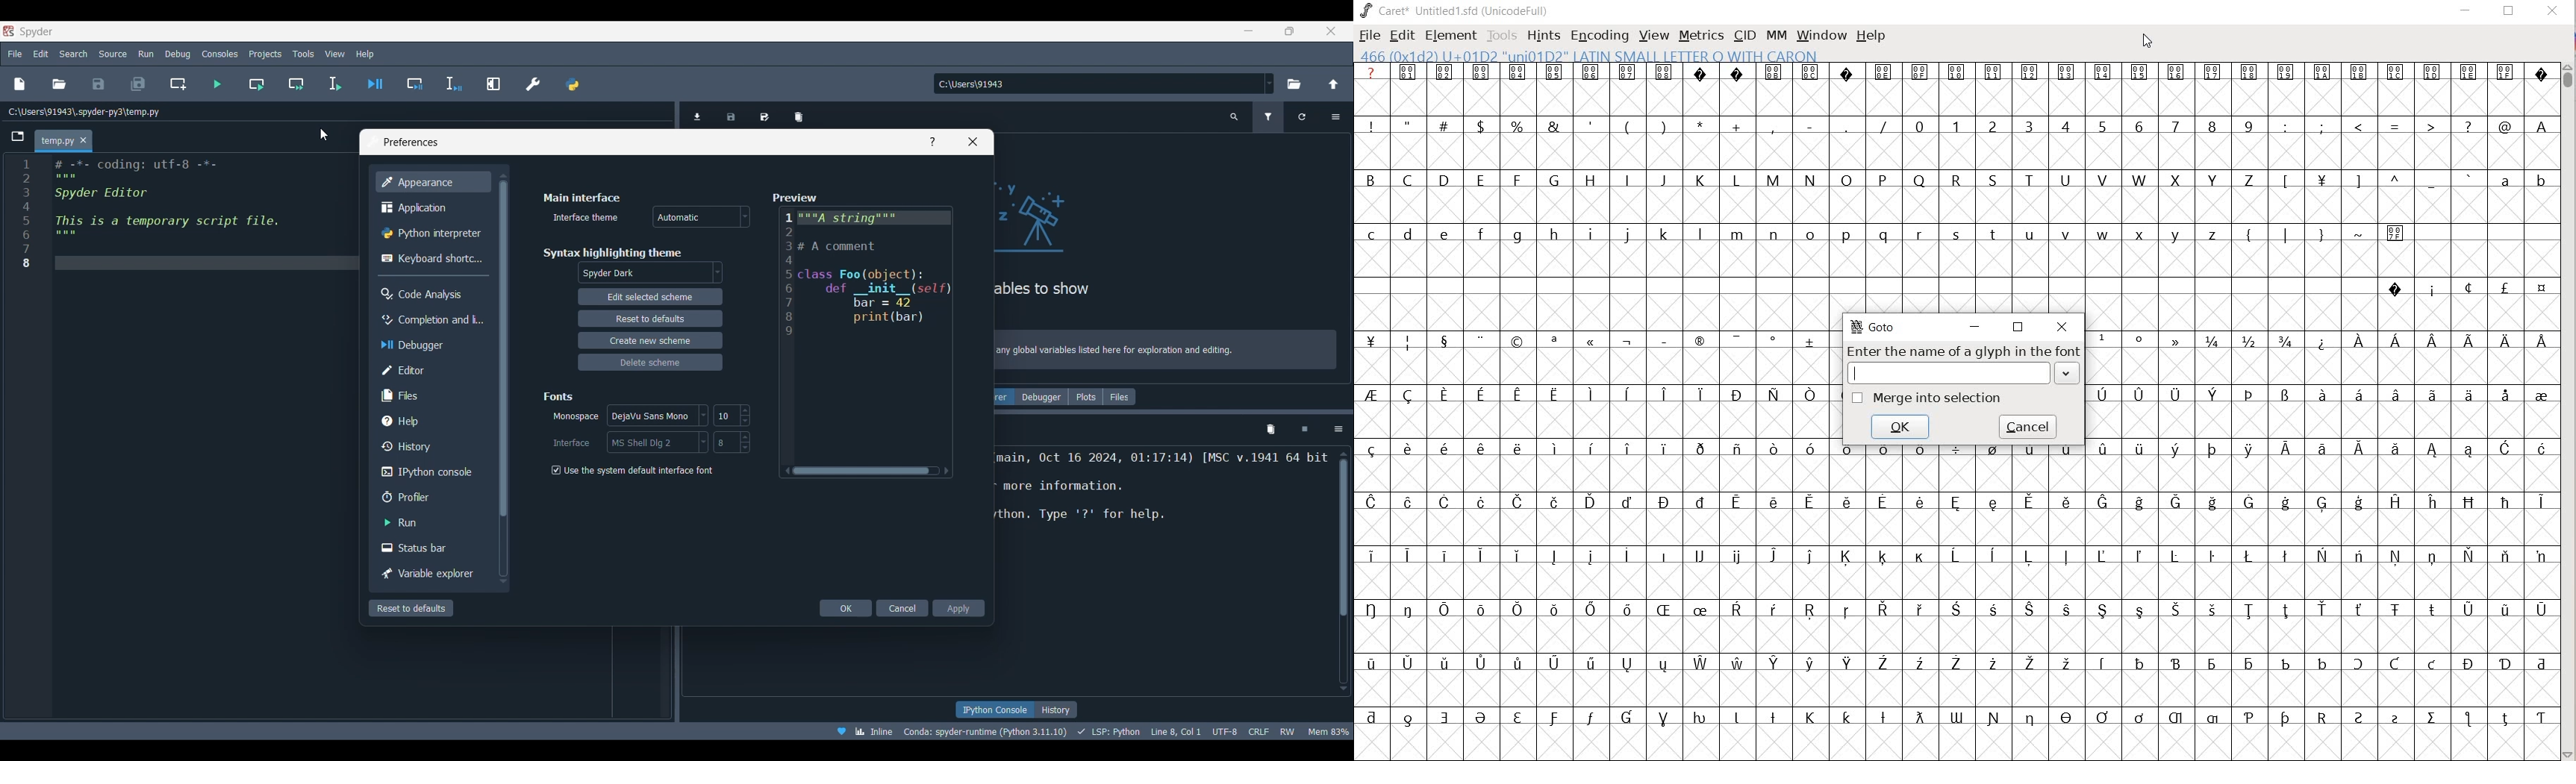  Describe the element at coordinates (1874, 326) in the screenshot. I see `GOTO` at that location.